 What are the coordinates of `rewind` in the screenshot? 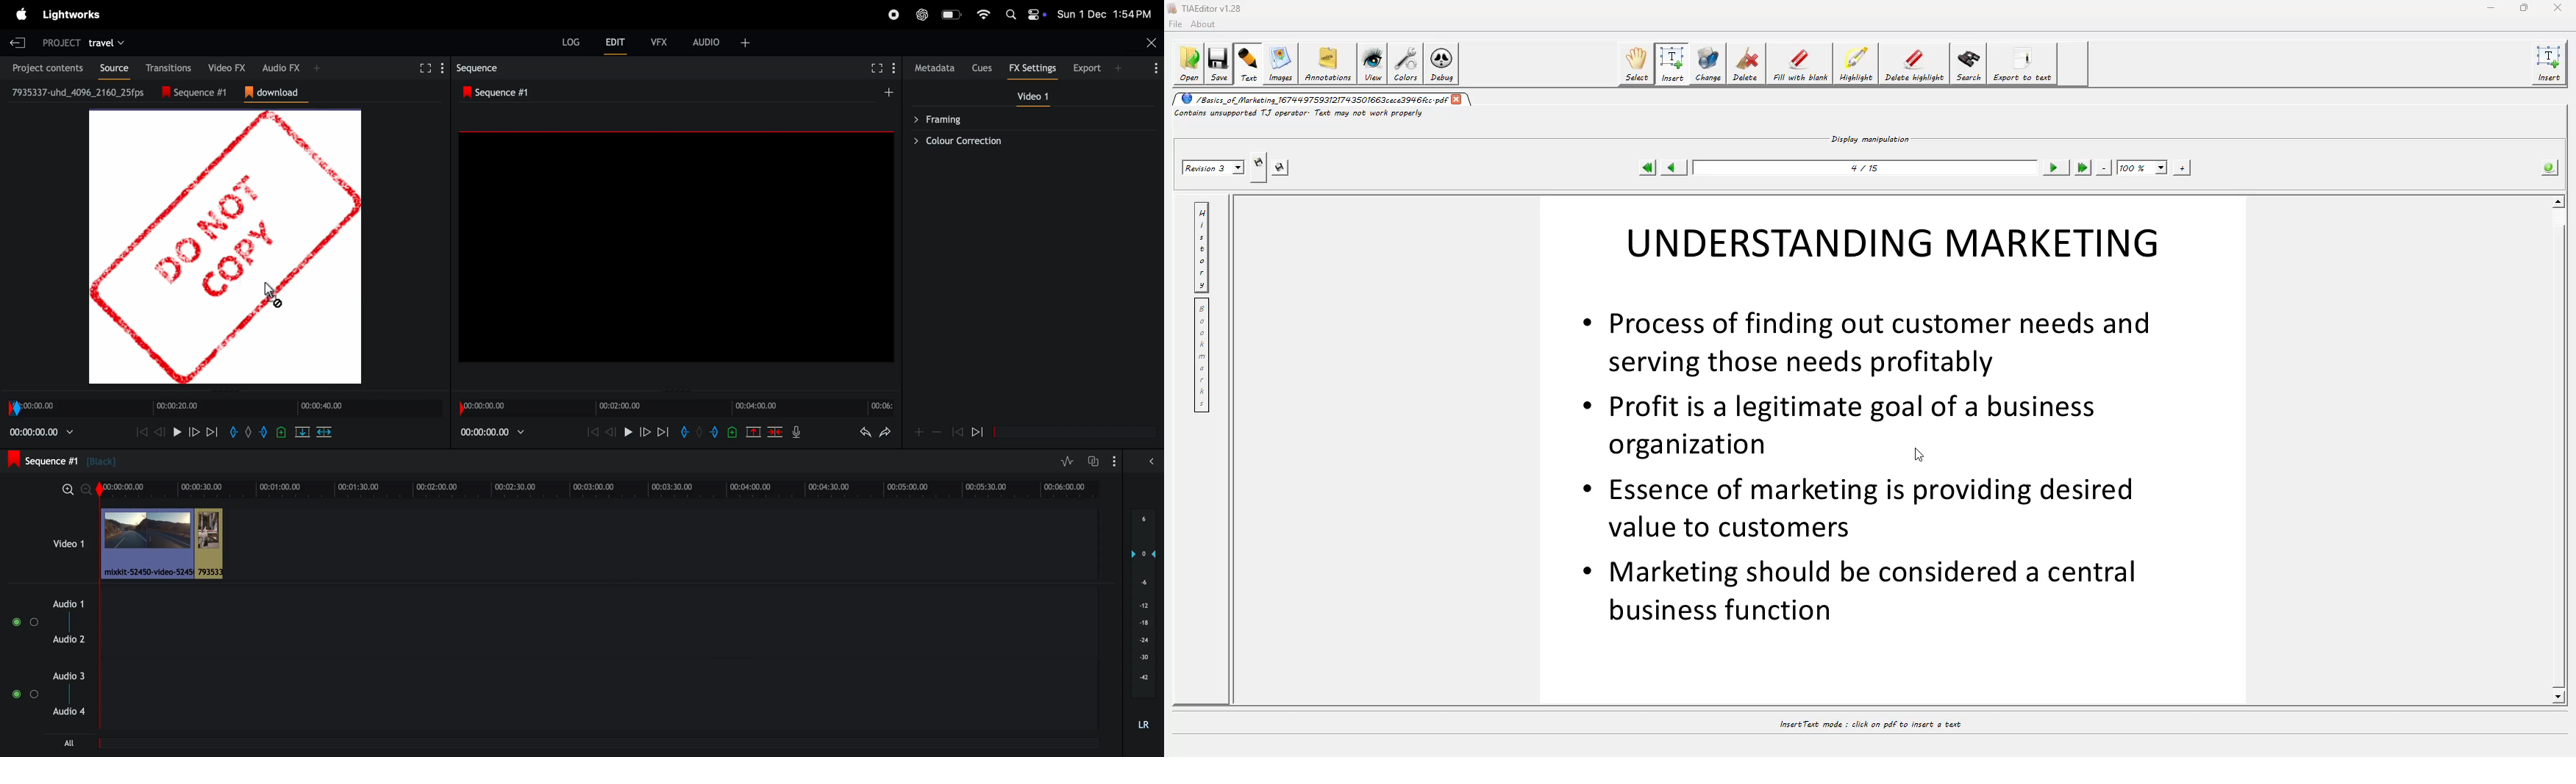 It's located at (978, 432).